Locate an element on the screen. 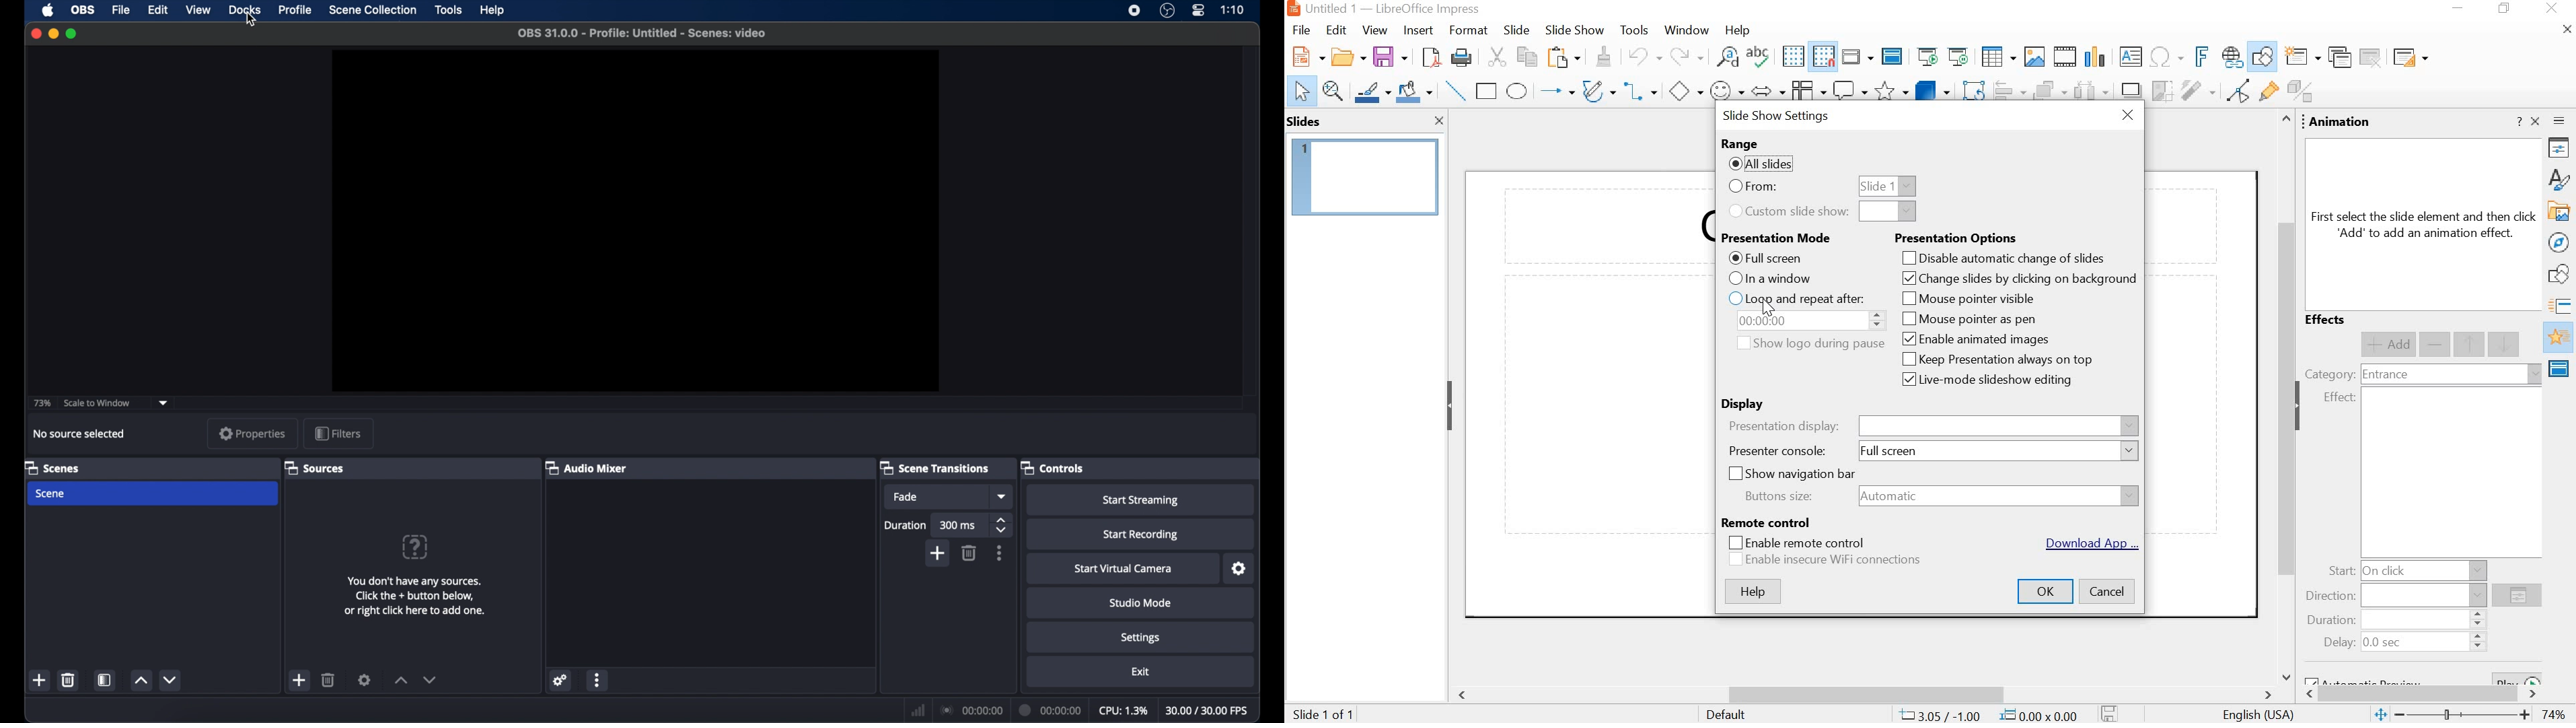 The width and height of the screenshot is (2576, 728). insert textbox is located at coordinates (2131, 57).